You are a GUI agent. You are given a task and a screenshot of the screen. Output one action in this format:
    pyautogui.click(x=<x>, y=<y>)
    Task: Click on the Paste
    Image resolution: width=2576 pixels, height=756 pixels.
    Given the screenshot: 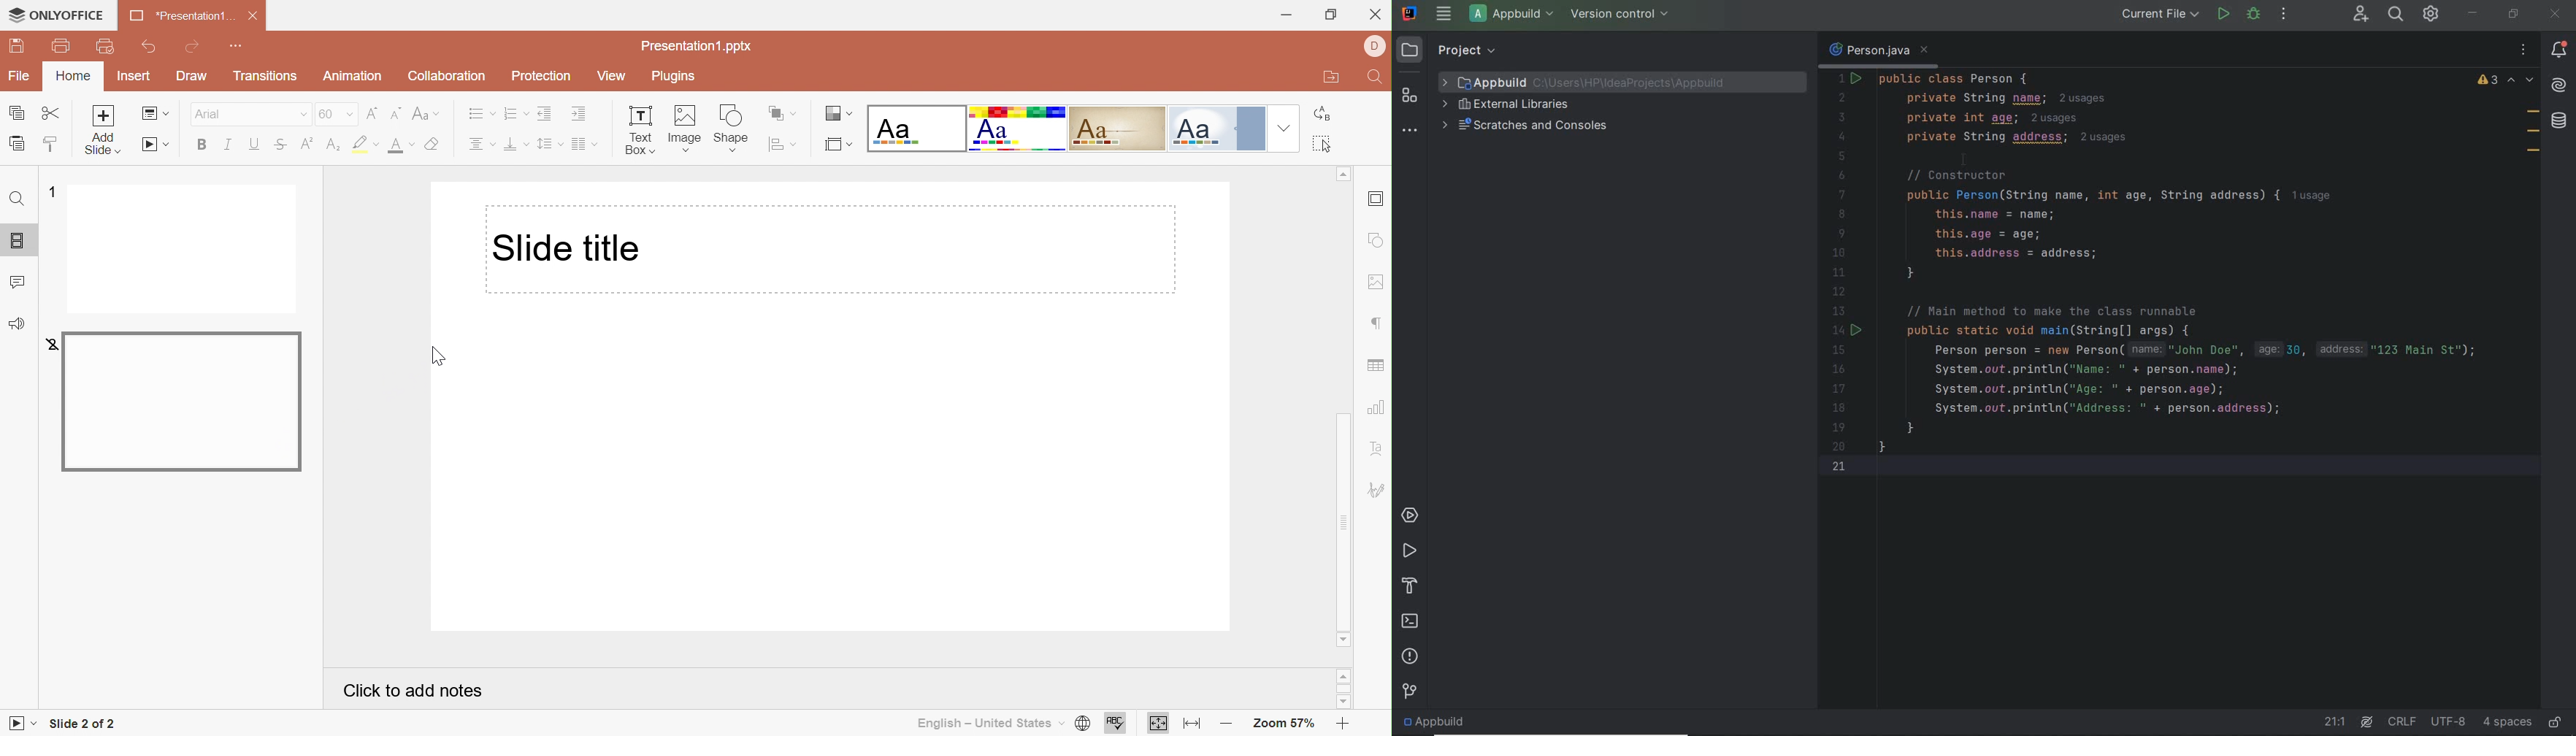 What is the action you would take?
    pyautogui.click(x=17, y=145)
    